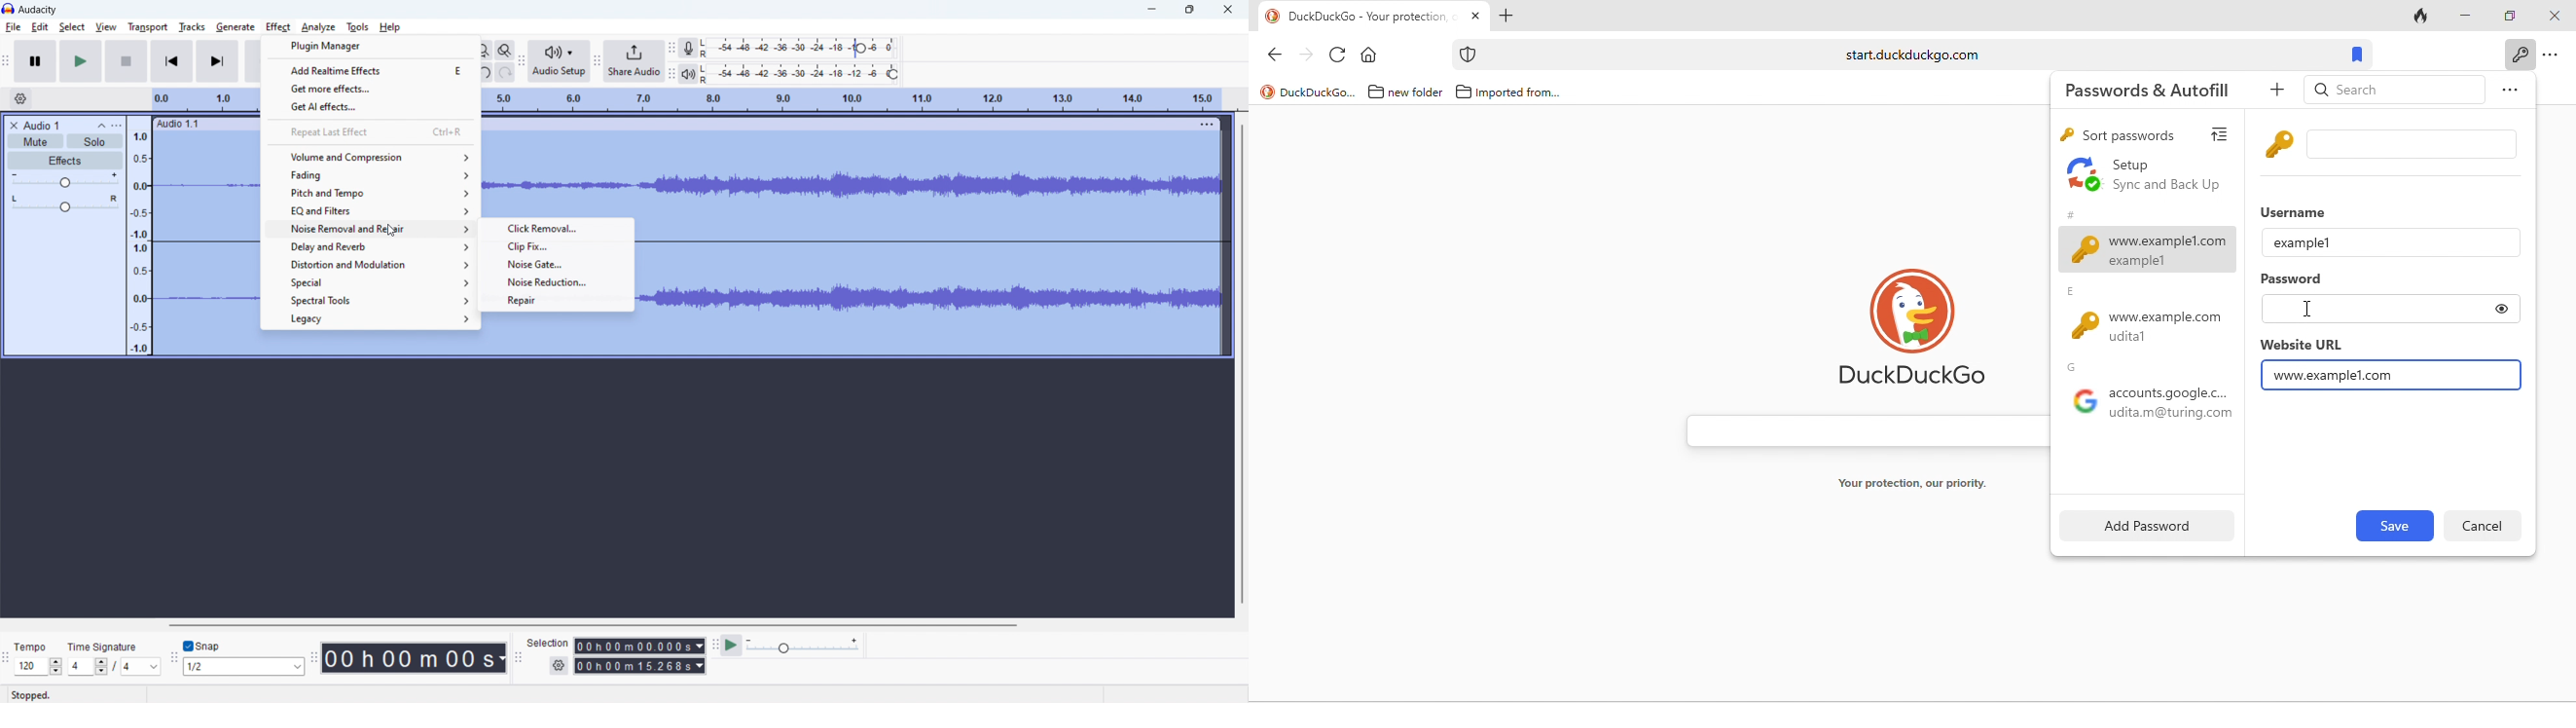 The height and width of the screenshot is (728, 2576). What do you see at coordinates (593, 626) in the screenshot?
I see `horizontal scrollbar` at bounding box center [593, 626].